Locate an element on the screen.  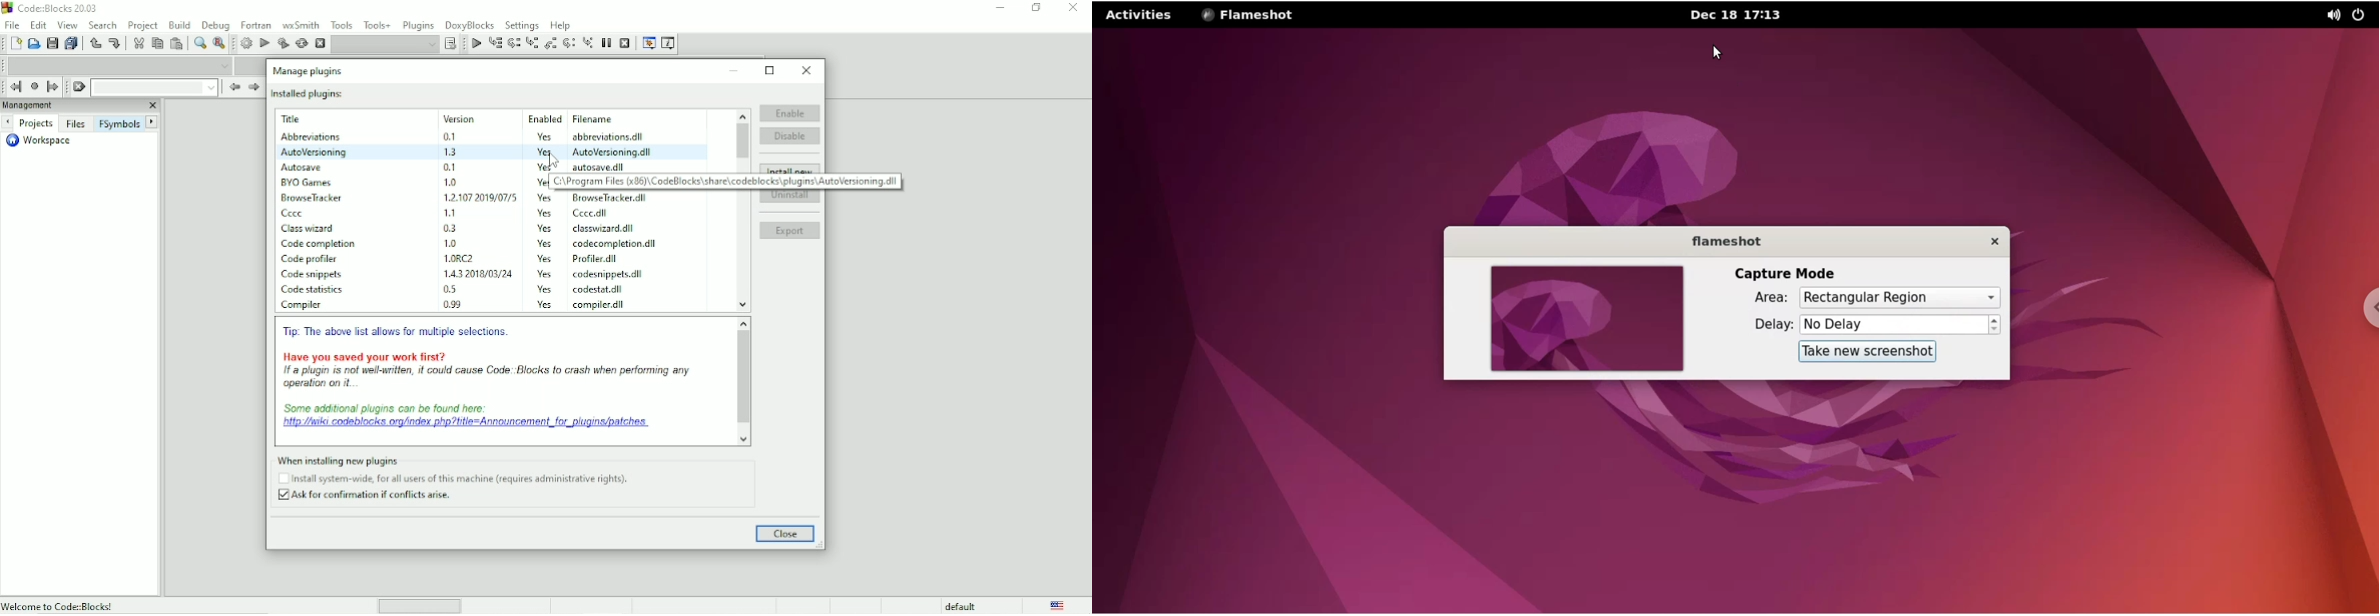
activities is located at coordinates (1141, 16).